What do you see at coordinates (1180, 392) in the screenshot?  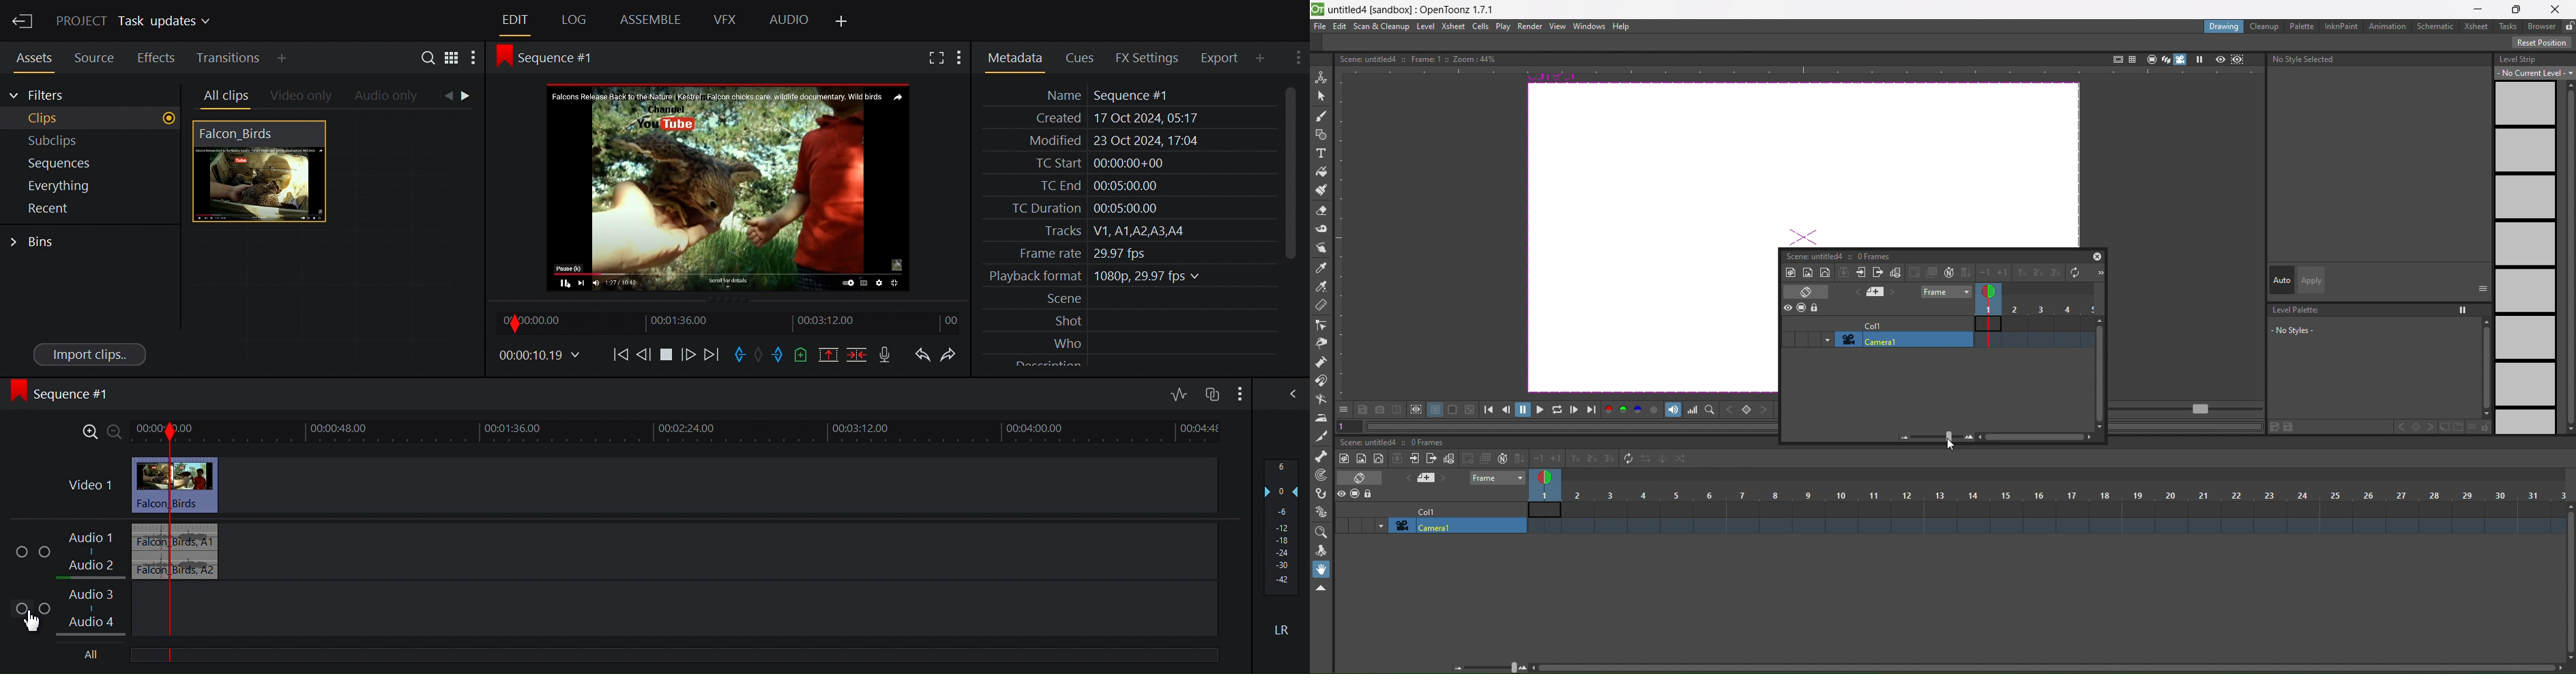 I see `Toggle audio levels editing` at bounding box center [1180, 392].